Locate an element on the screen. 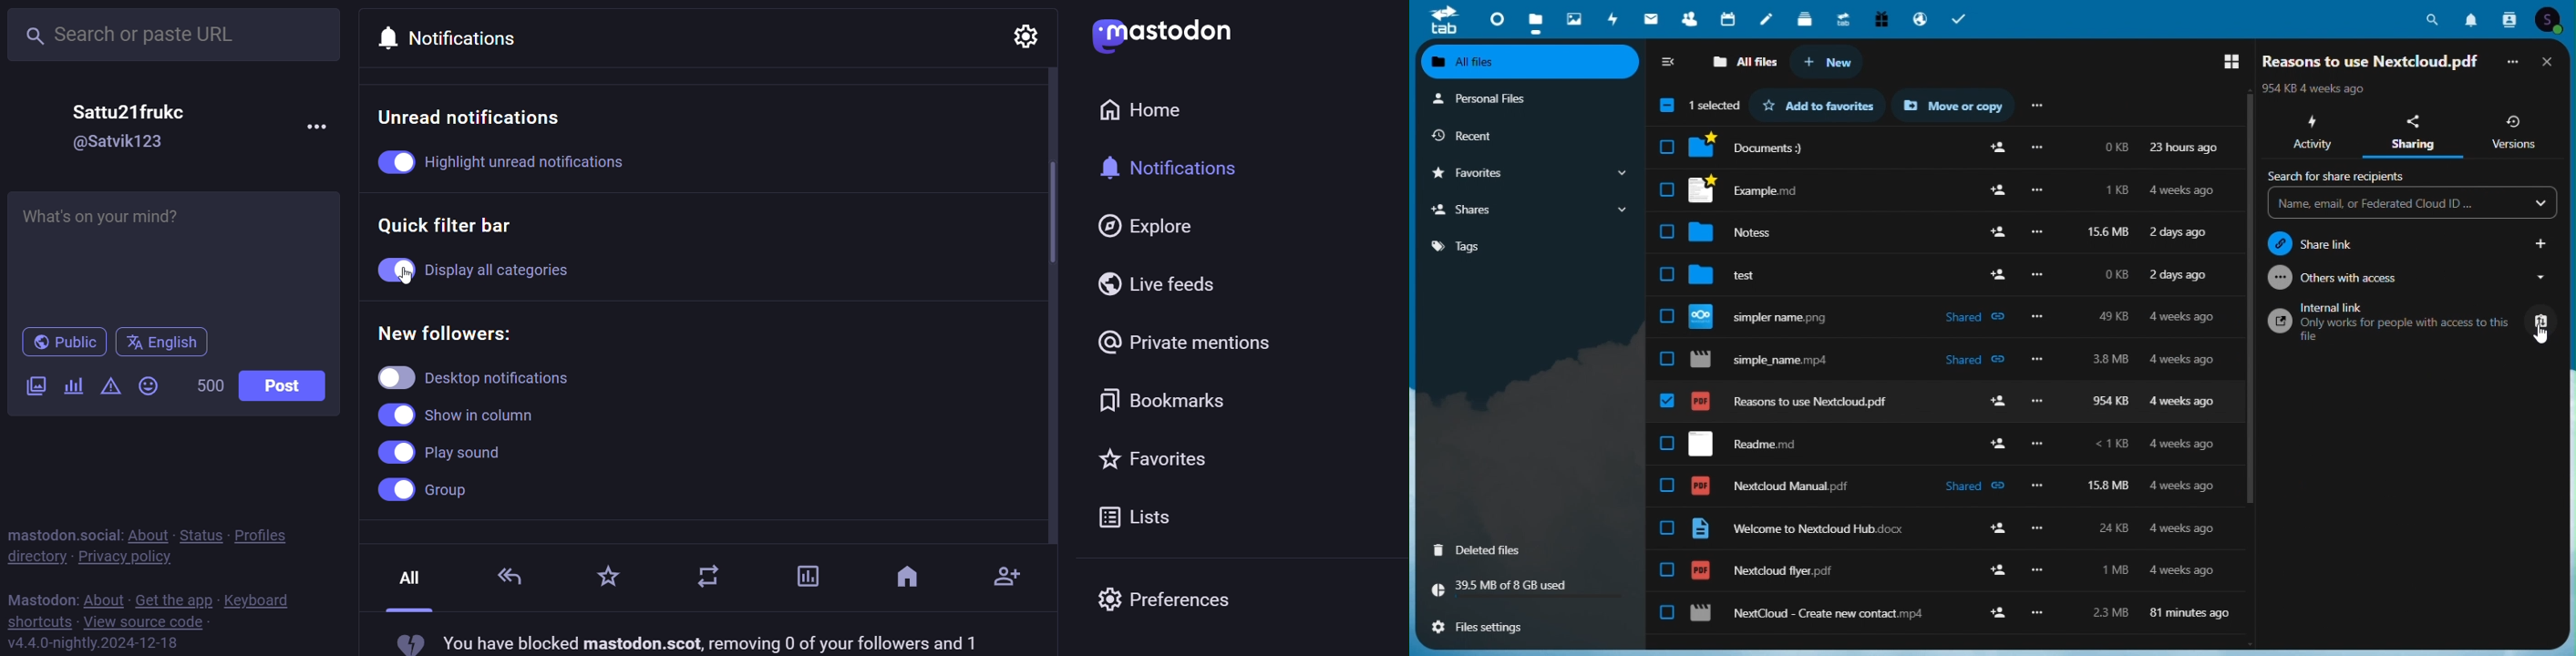 This screenshot has height=672, width=2576.  is located at coordinates (2037, 232).